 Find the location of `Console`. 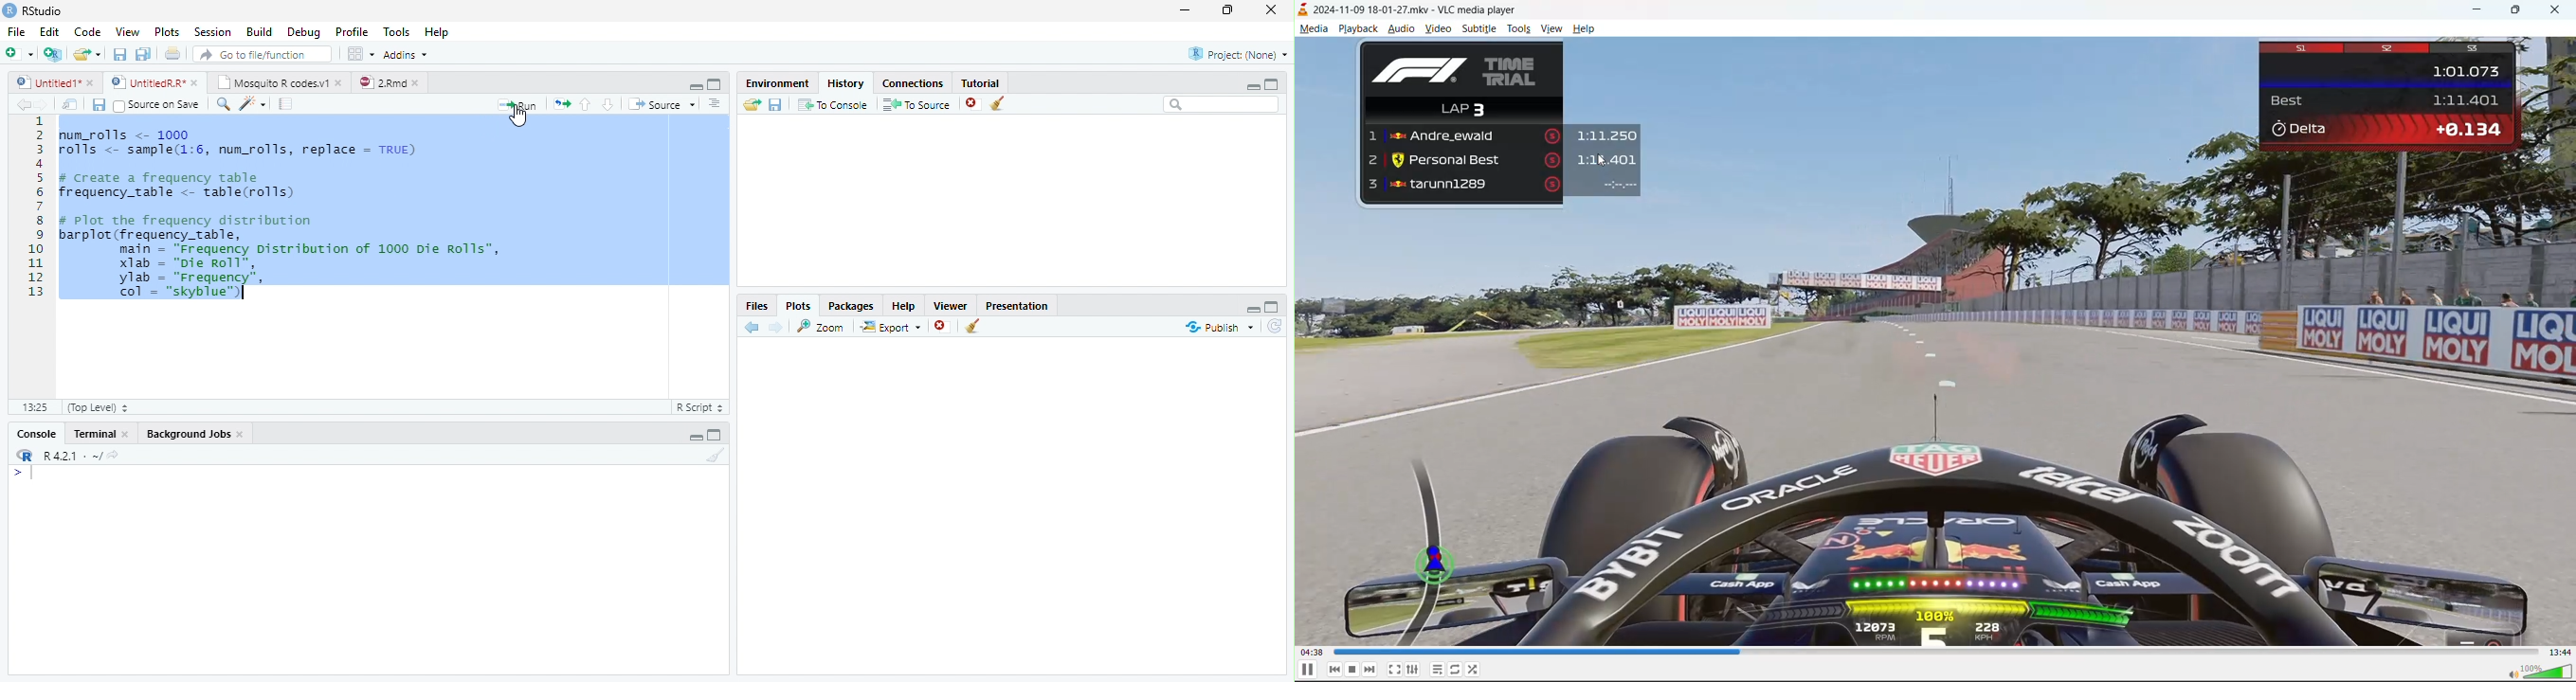

Console is located at coordinates (36, 433).